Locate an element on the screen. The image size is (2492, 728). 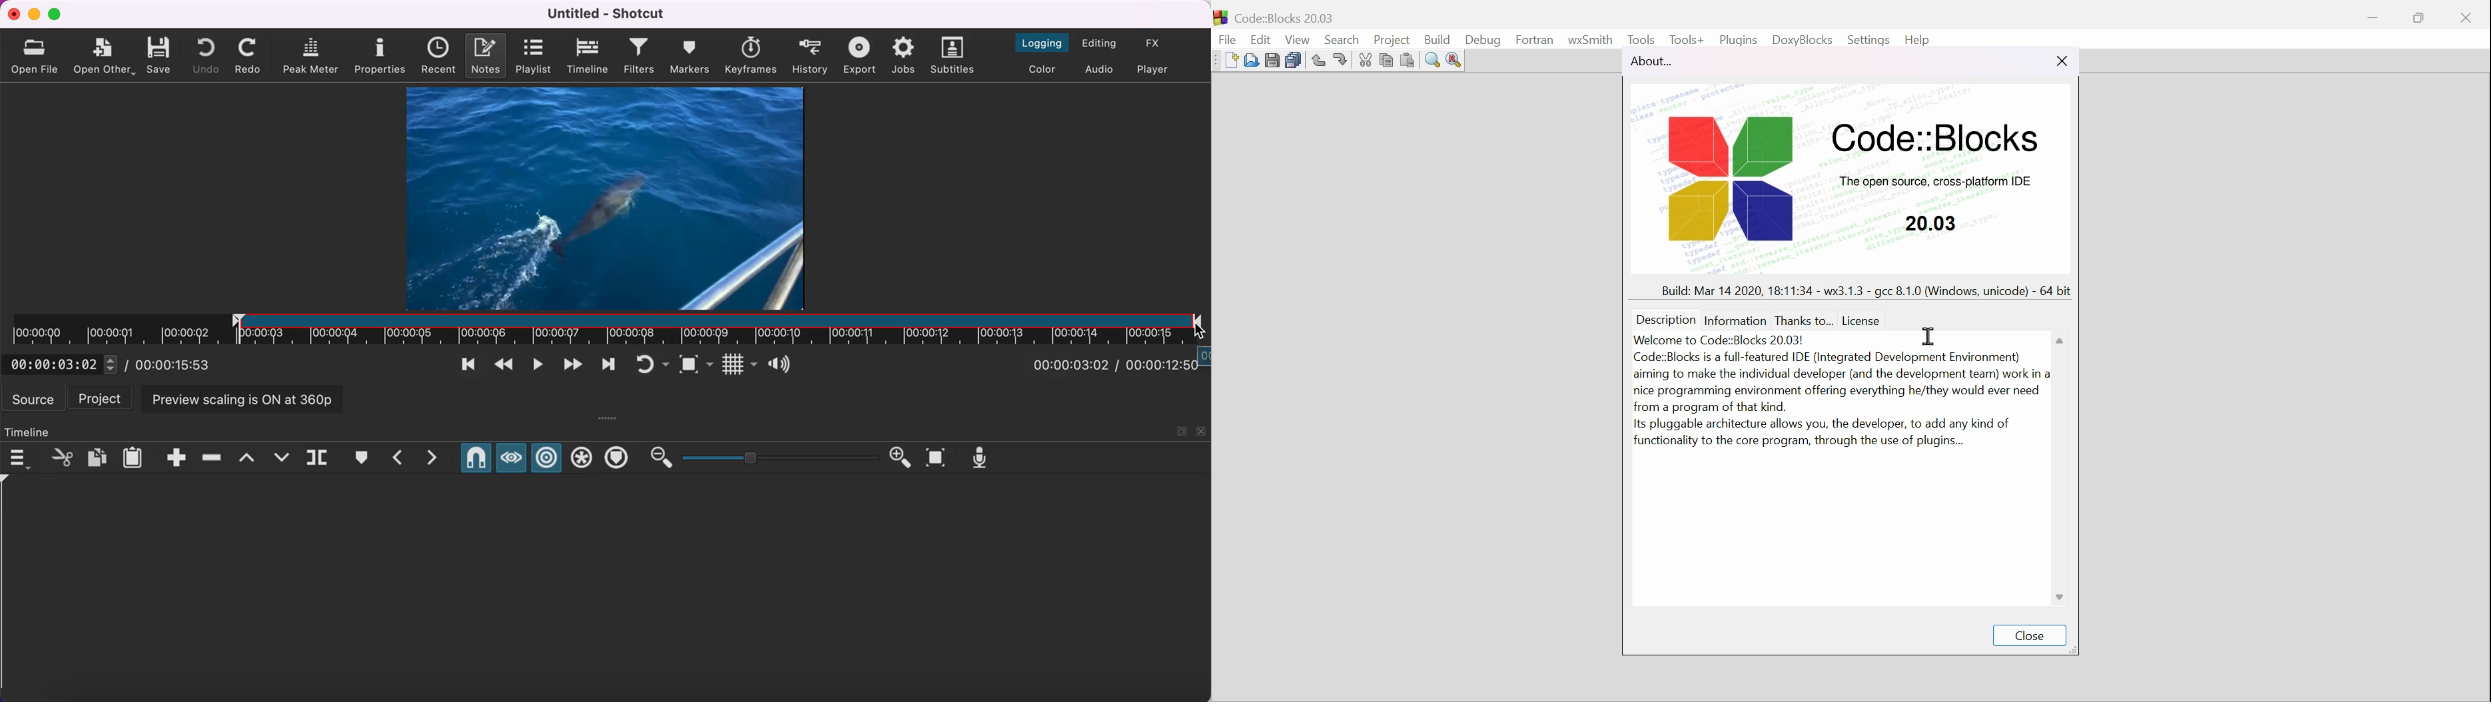
switch to the effects layout is located at coordinates (1156, 45).